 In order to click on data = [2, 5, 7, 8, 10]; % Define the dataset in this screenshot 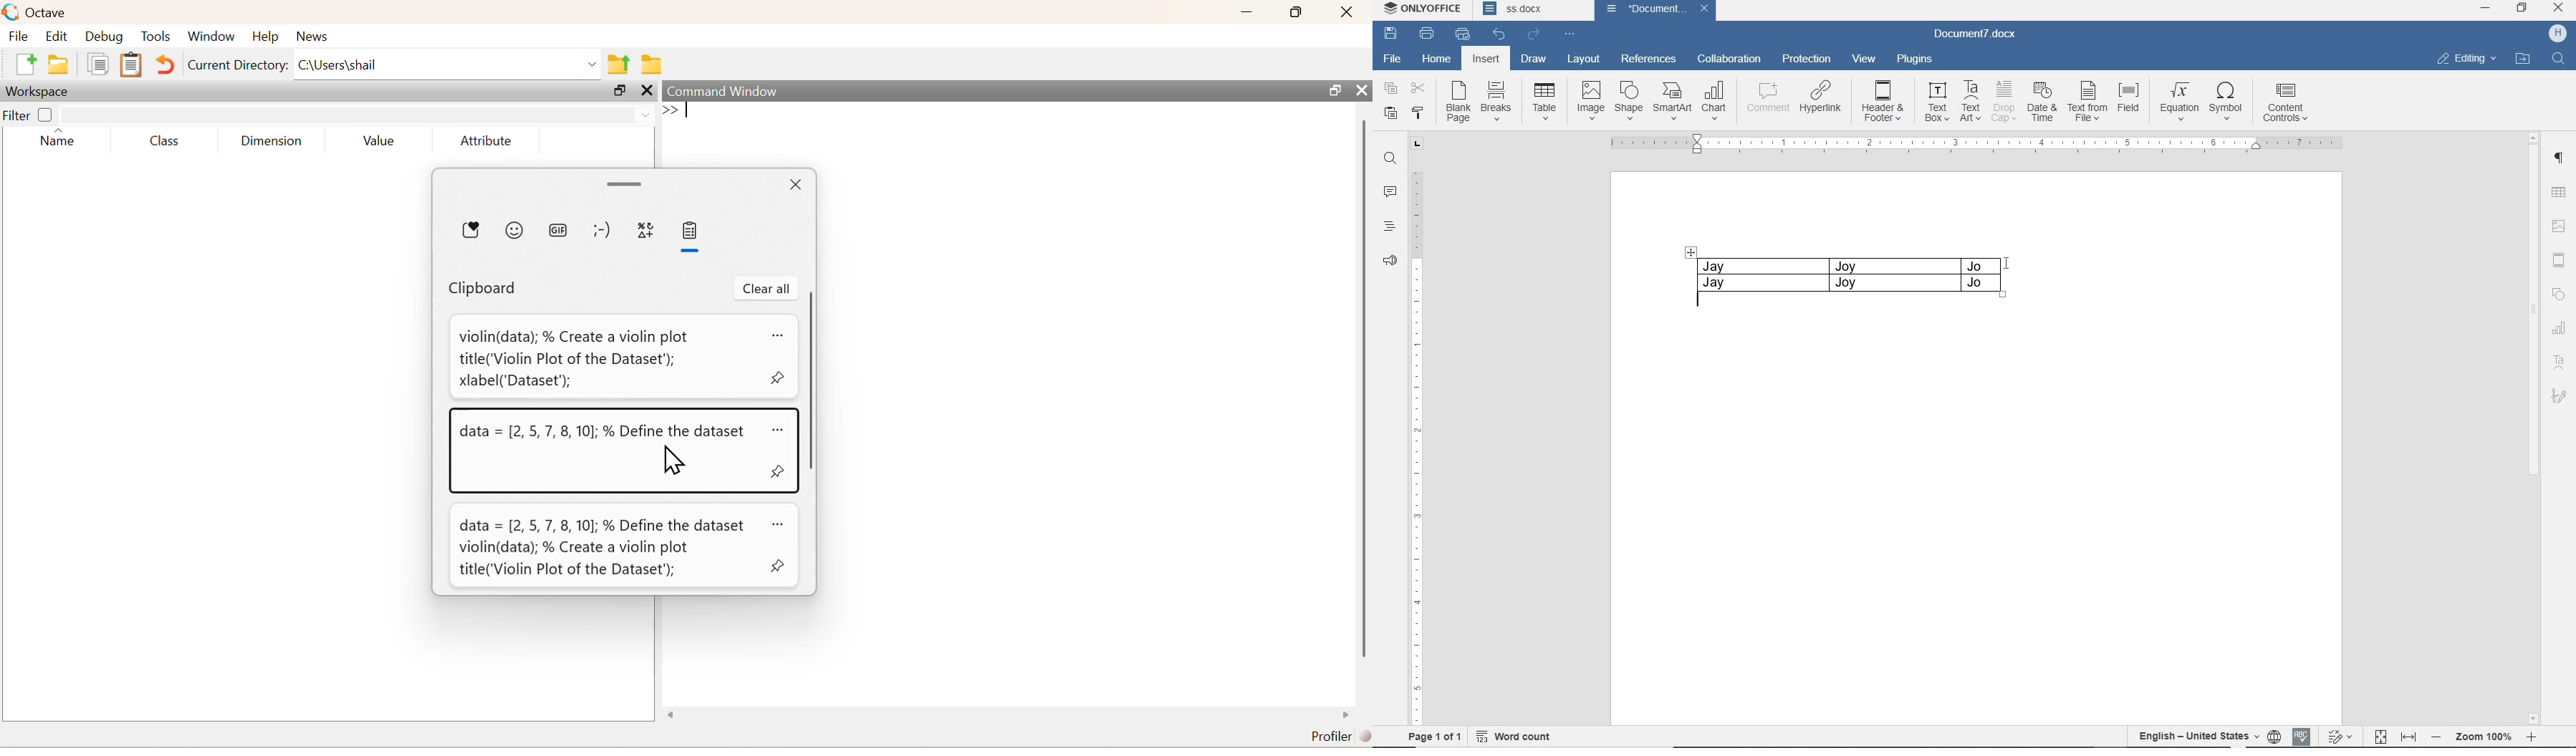, I will do `click(605, 433)`.